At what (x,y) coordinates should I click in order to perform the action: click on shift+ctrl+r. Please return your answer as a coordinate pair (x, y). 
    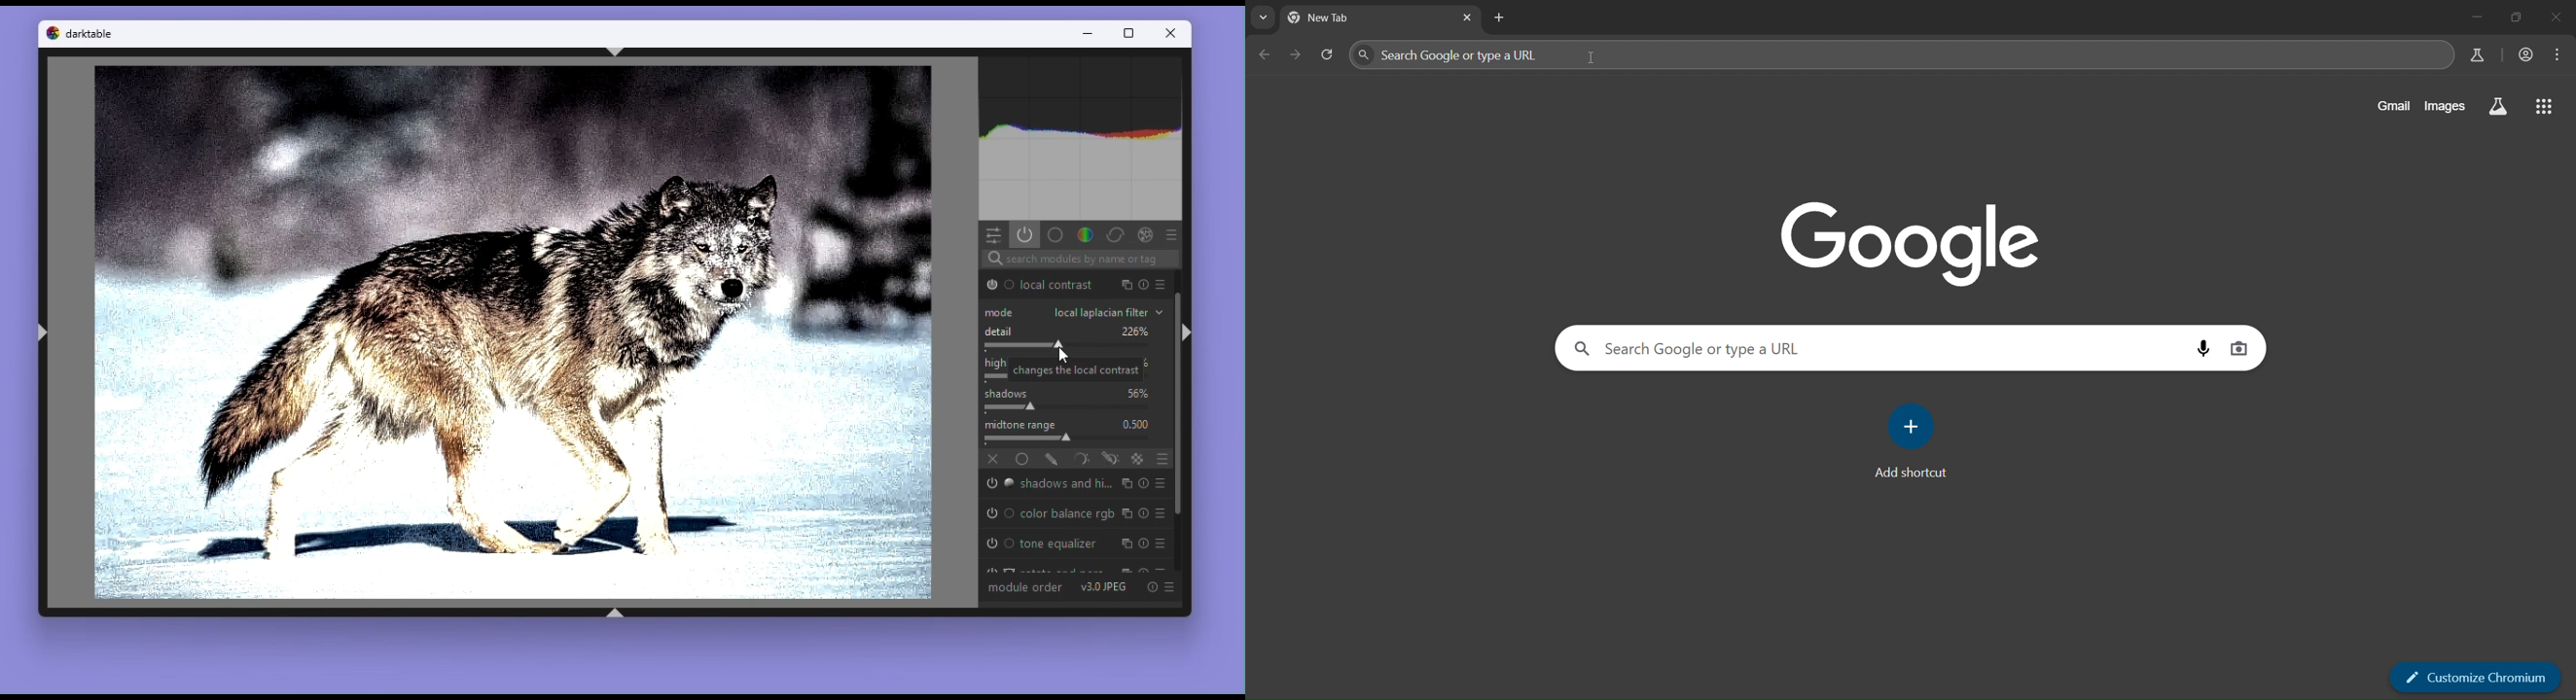
    Looking at the image, I should click on (1186, 332).